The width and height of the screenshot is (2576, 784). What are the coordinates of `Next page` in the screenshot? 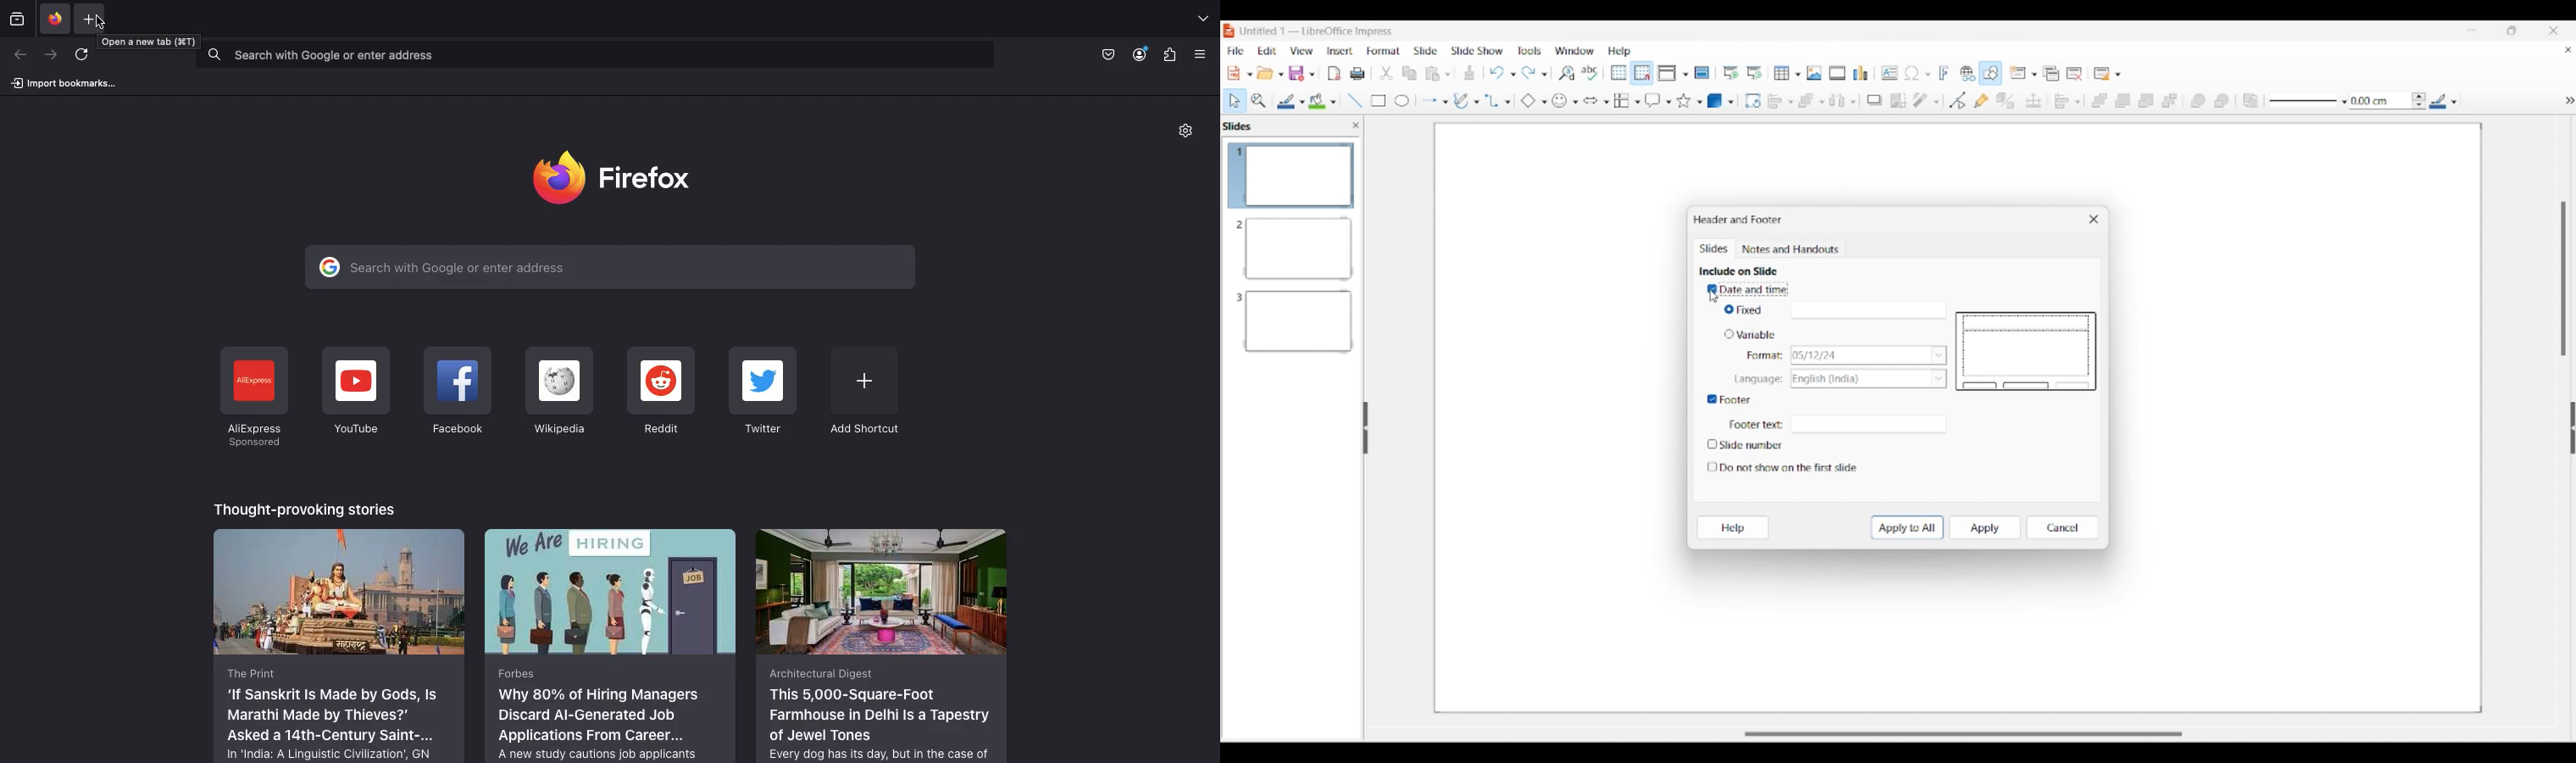 It's located at (49, 55).